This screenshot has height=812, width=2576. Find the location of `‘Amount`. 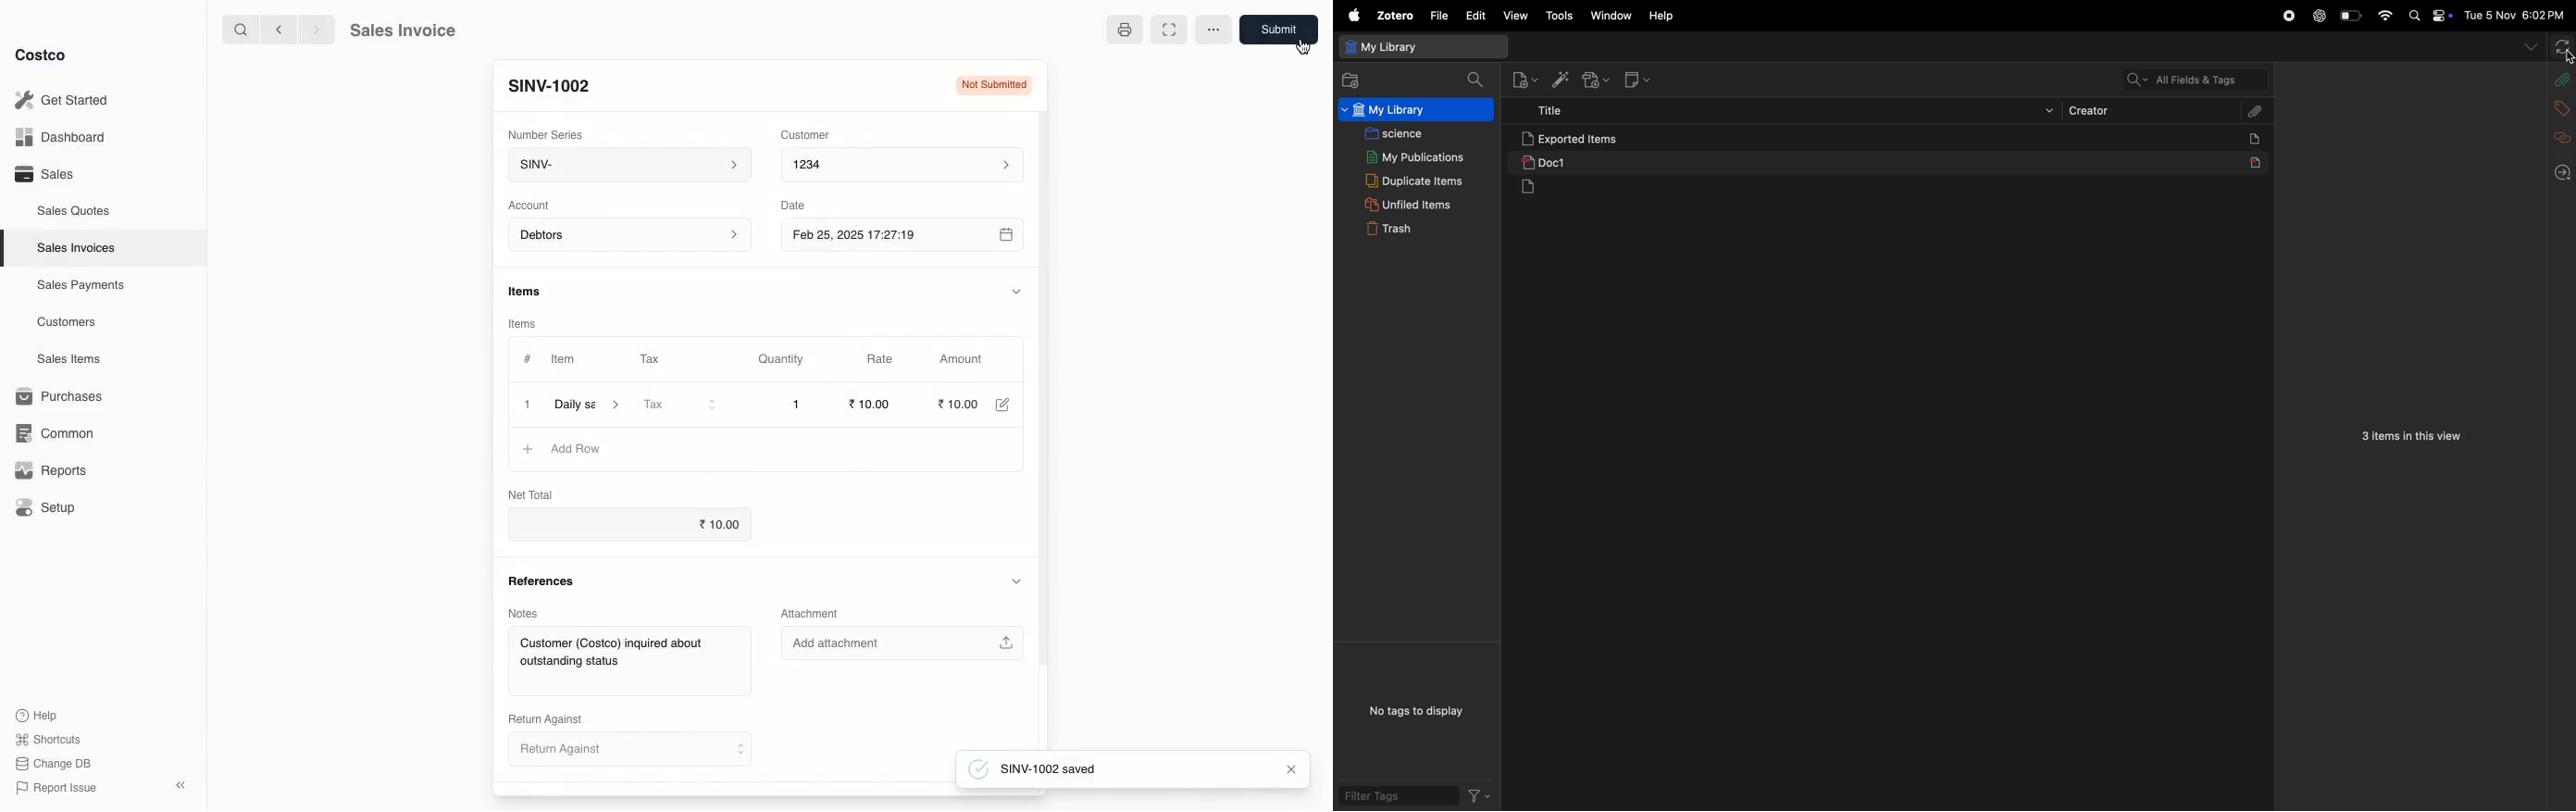

‘Amount is located at coordinates (969, 360).